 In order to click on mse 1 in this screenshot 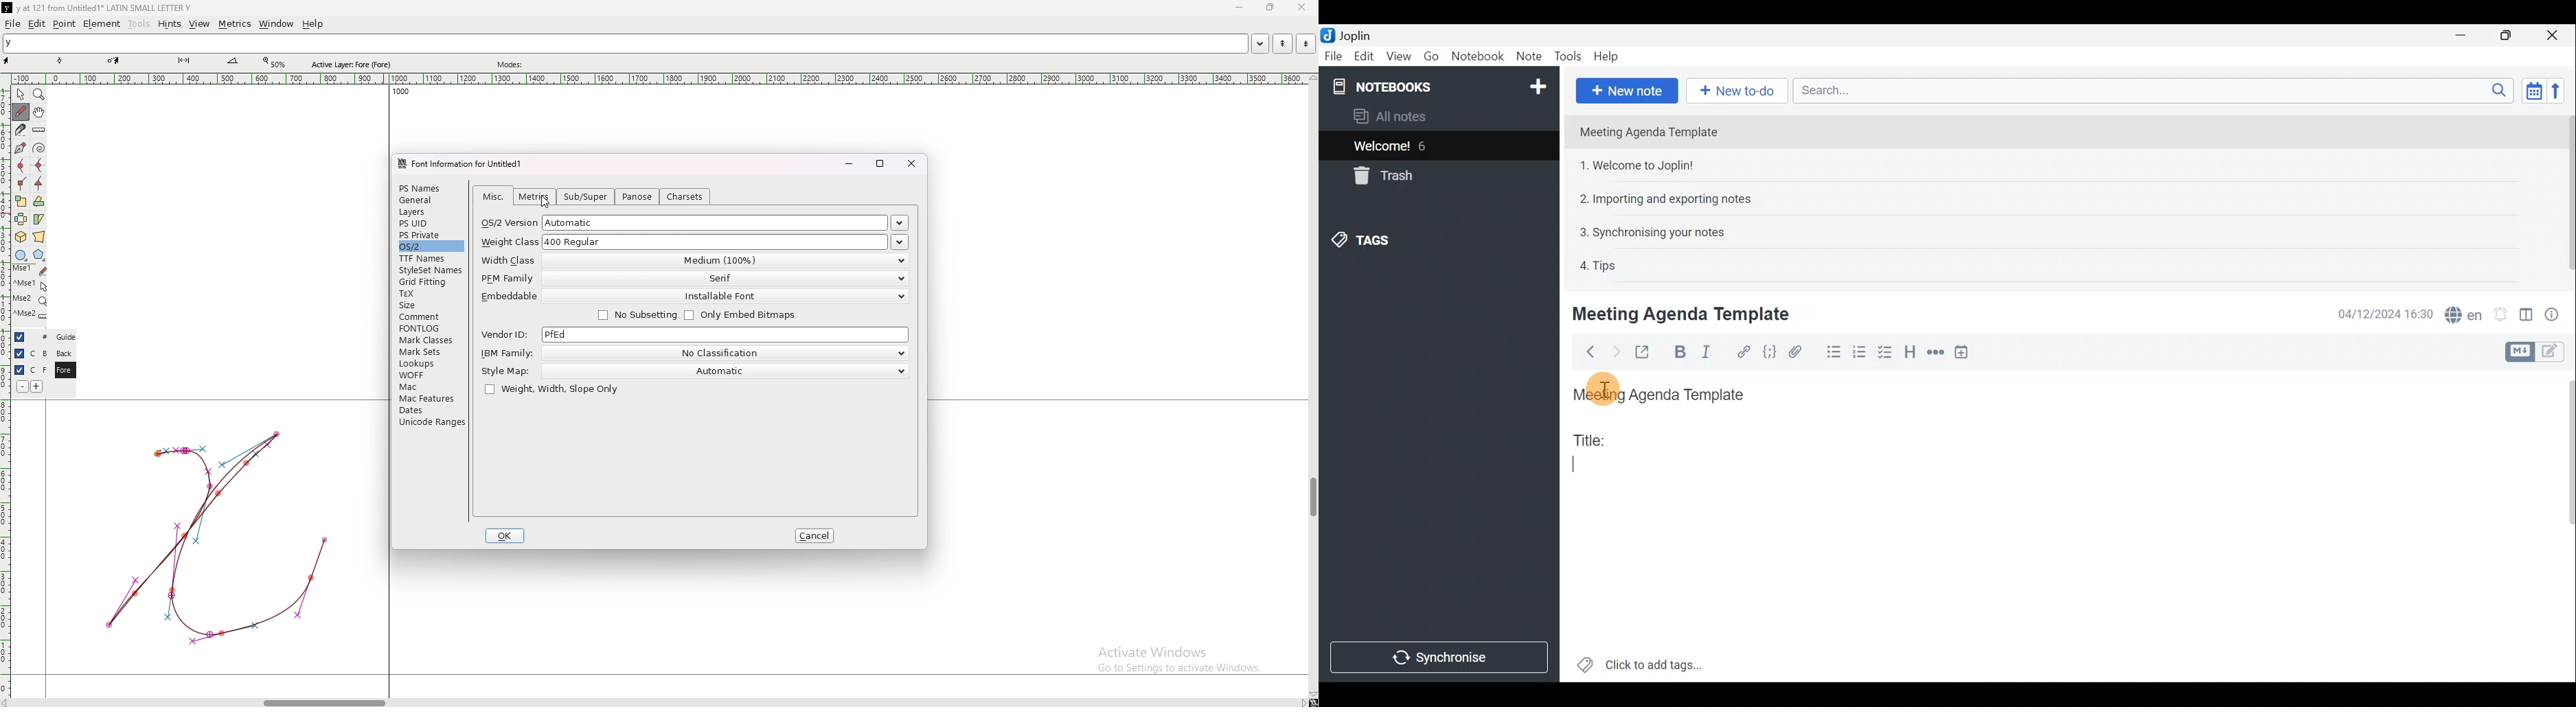, I will do `click(30, 270)`.